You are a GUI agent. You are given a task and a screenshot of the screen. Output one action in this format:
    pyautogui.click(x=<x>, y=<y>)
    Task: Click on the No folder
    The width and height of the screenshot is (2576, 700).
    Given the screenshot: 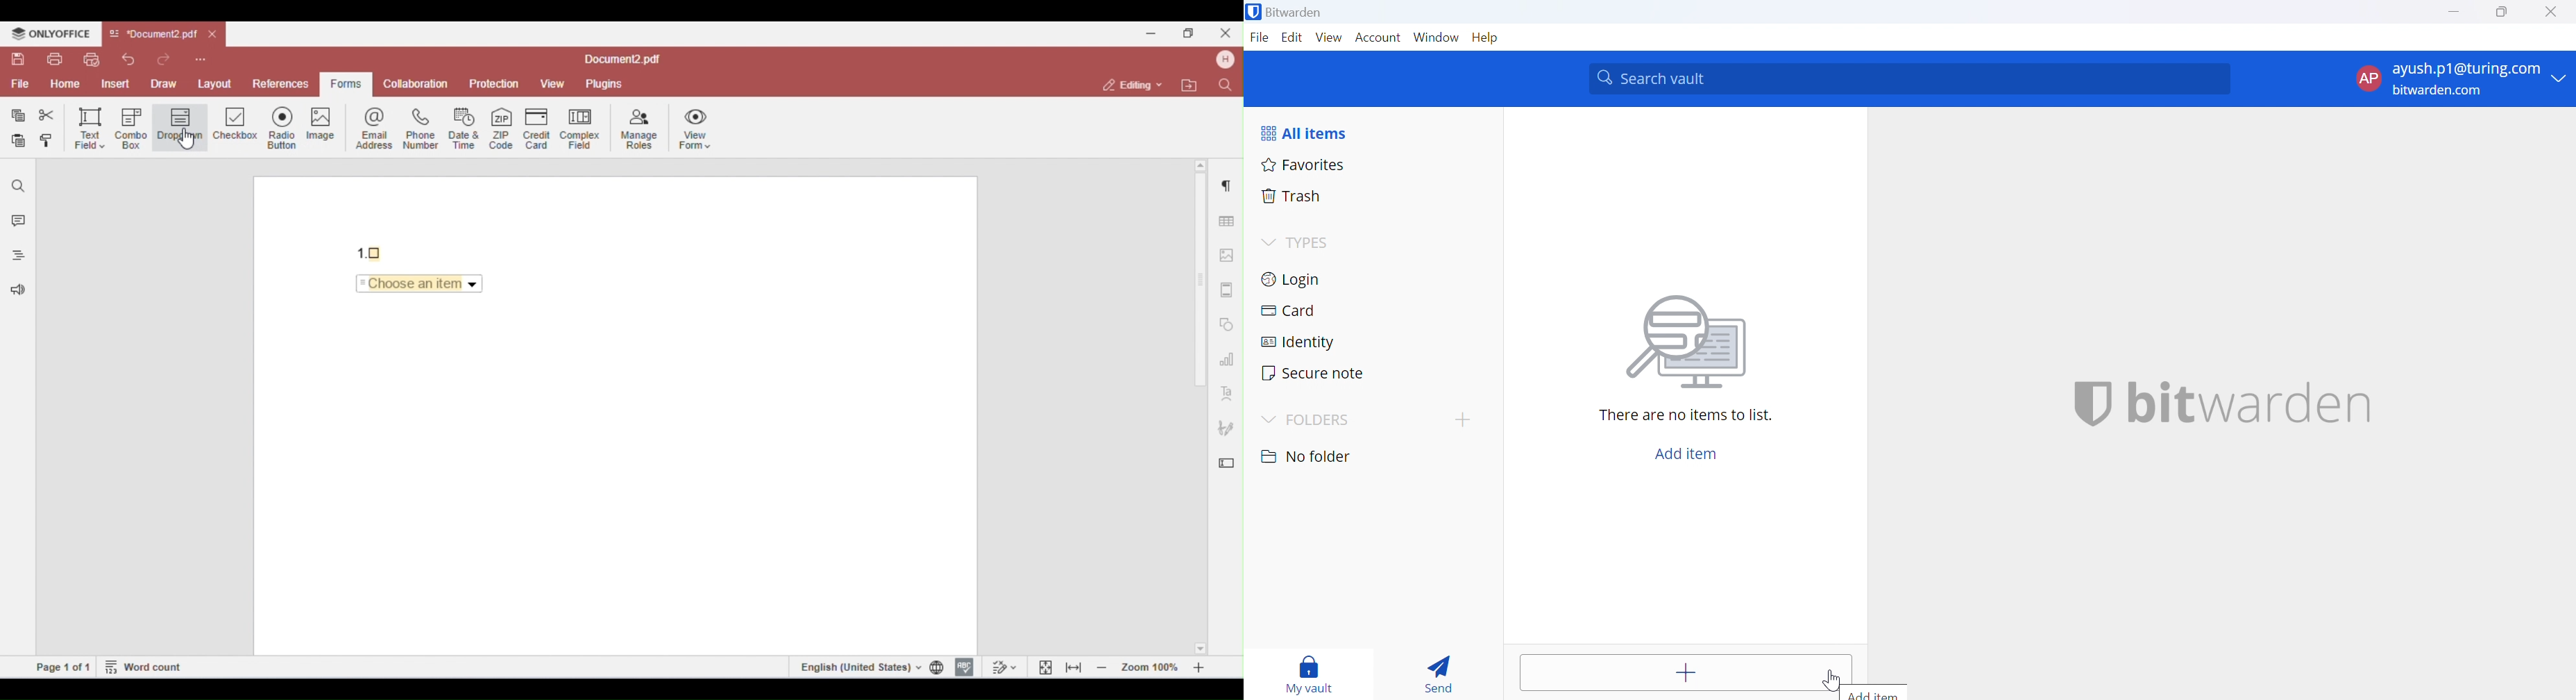 What is the action you would take?
    pyautogui.click(x=1307, y=456)
    